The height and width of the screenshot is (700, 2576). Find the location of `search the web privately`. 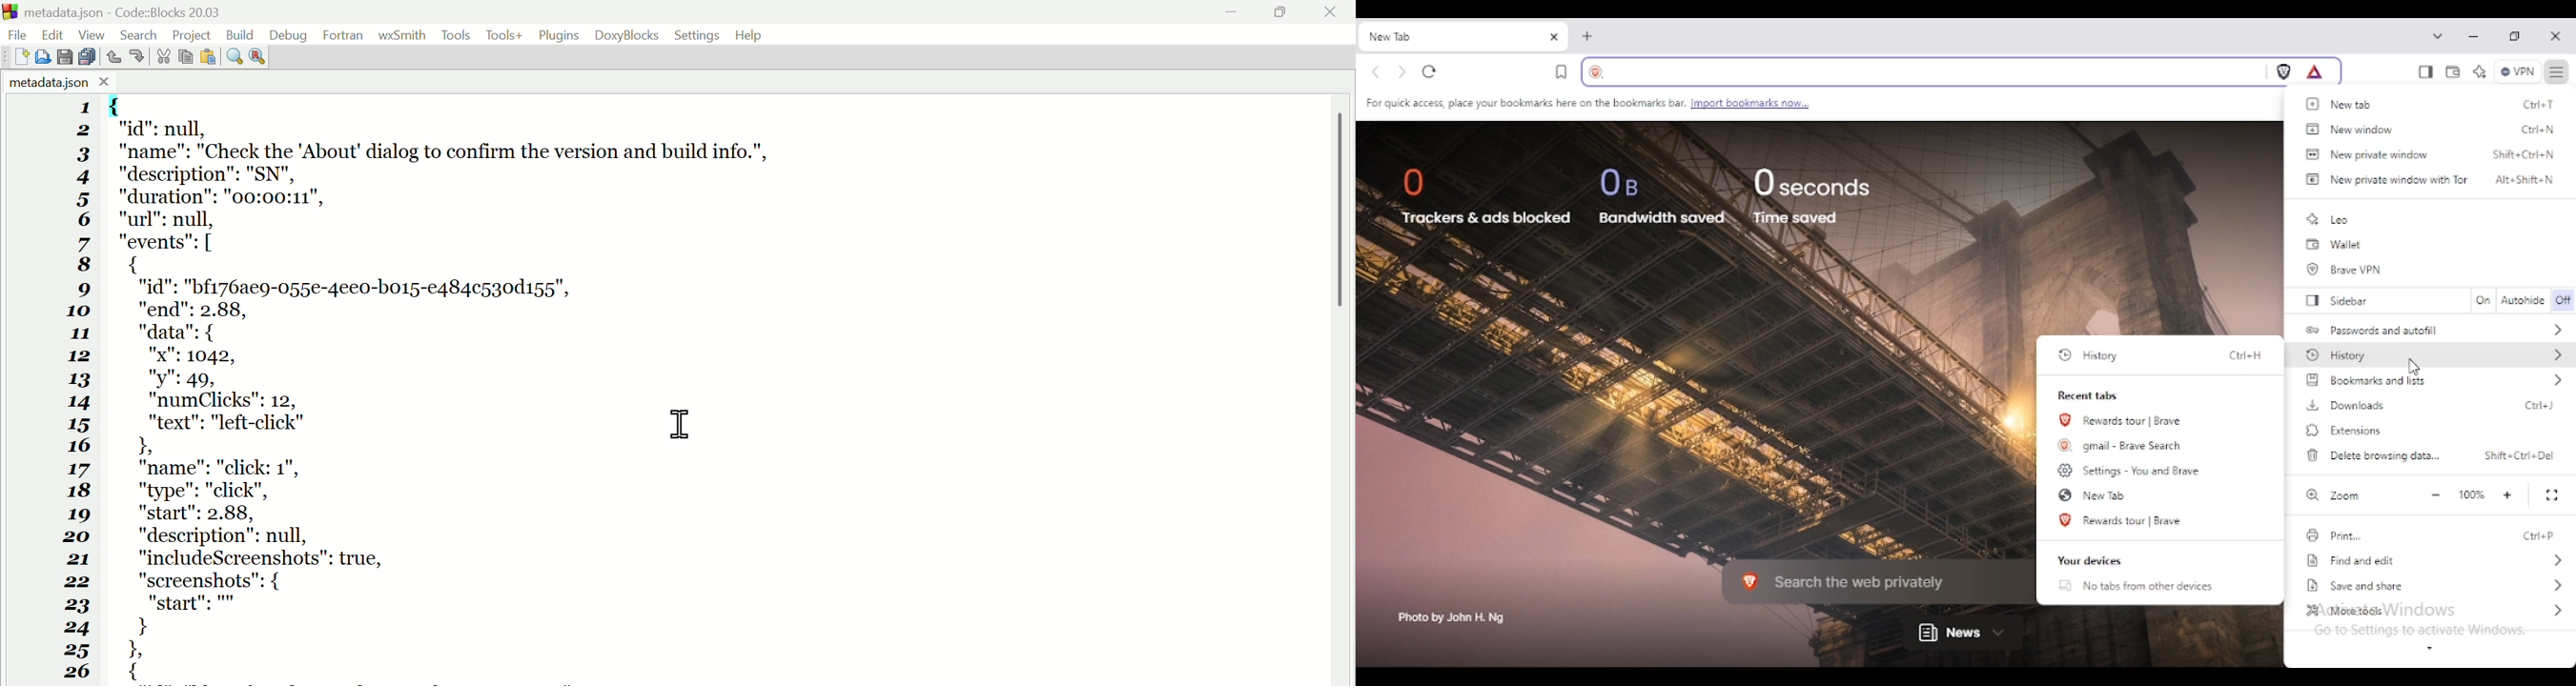

search the web privately is located at coordinates (1867, 580).